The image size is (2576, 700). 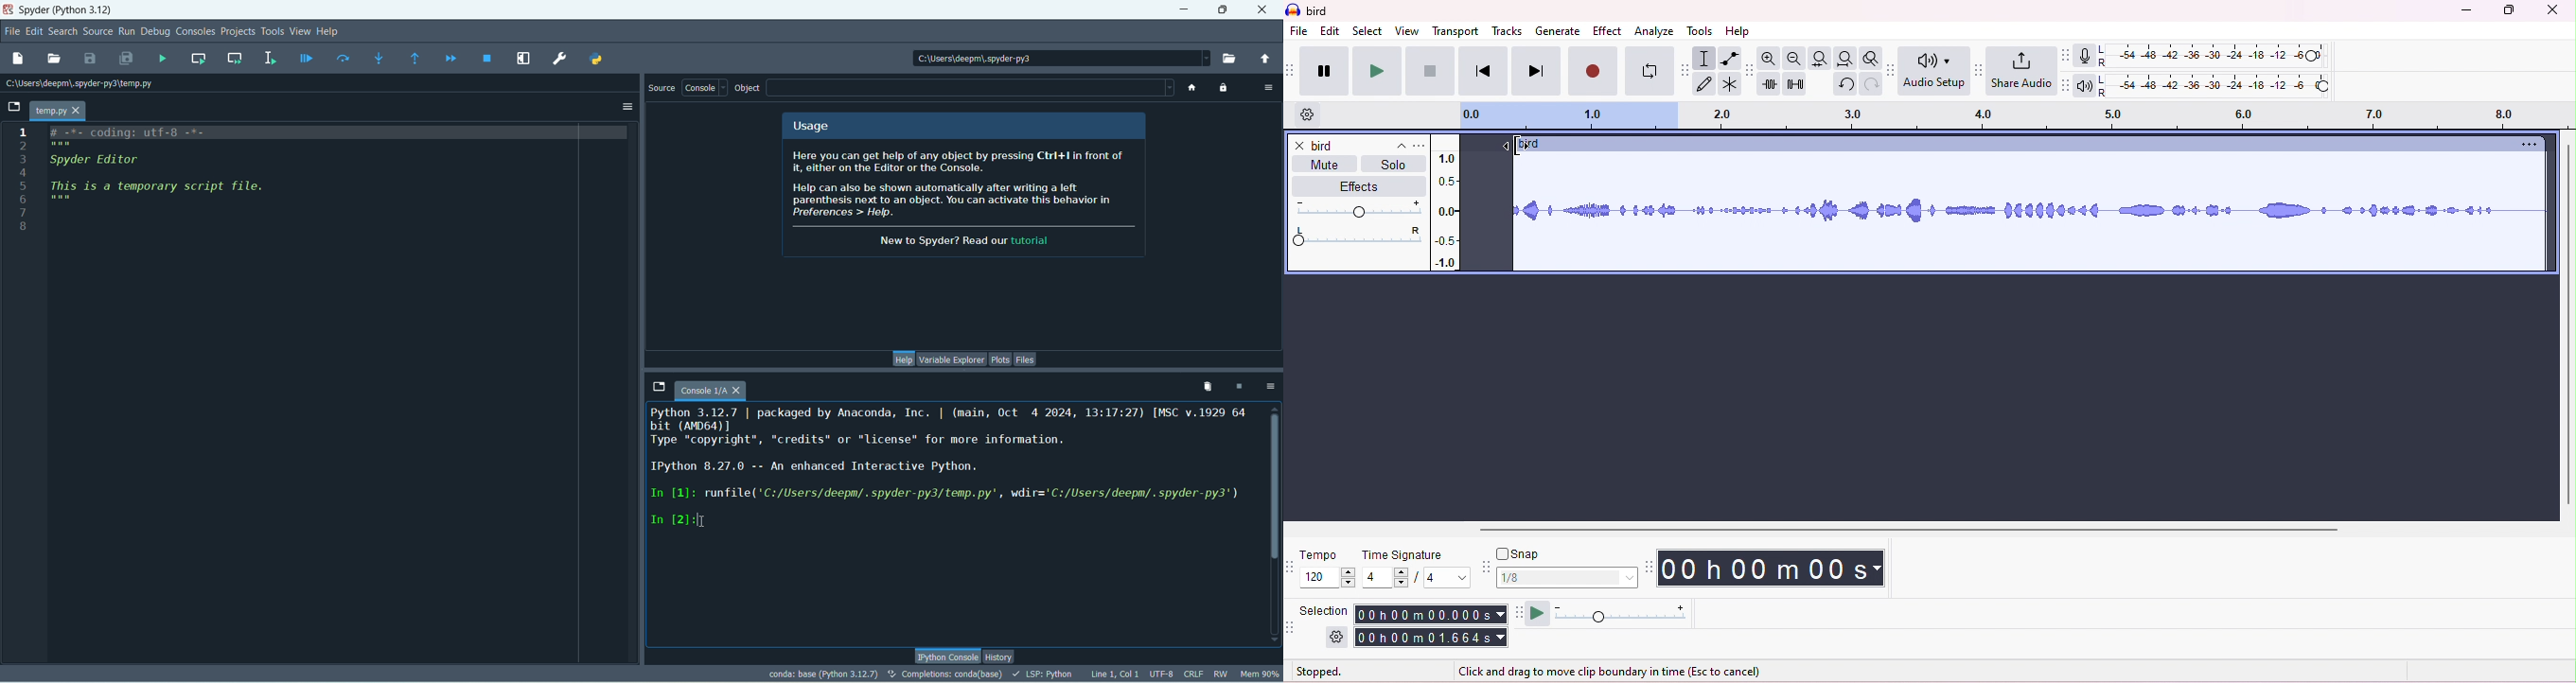 What do you see at coordinates (273, 31) in the screenshot?
I see `tools` at bounding box center [273, 31].